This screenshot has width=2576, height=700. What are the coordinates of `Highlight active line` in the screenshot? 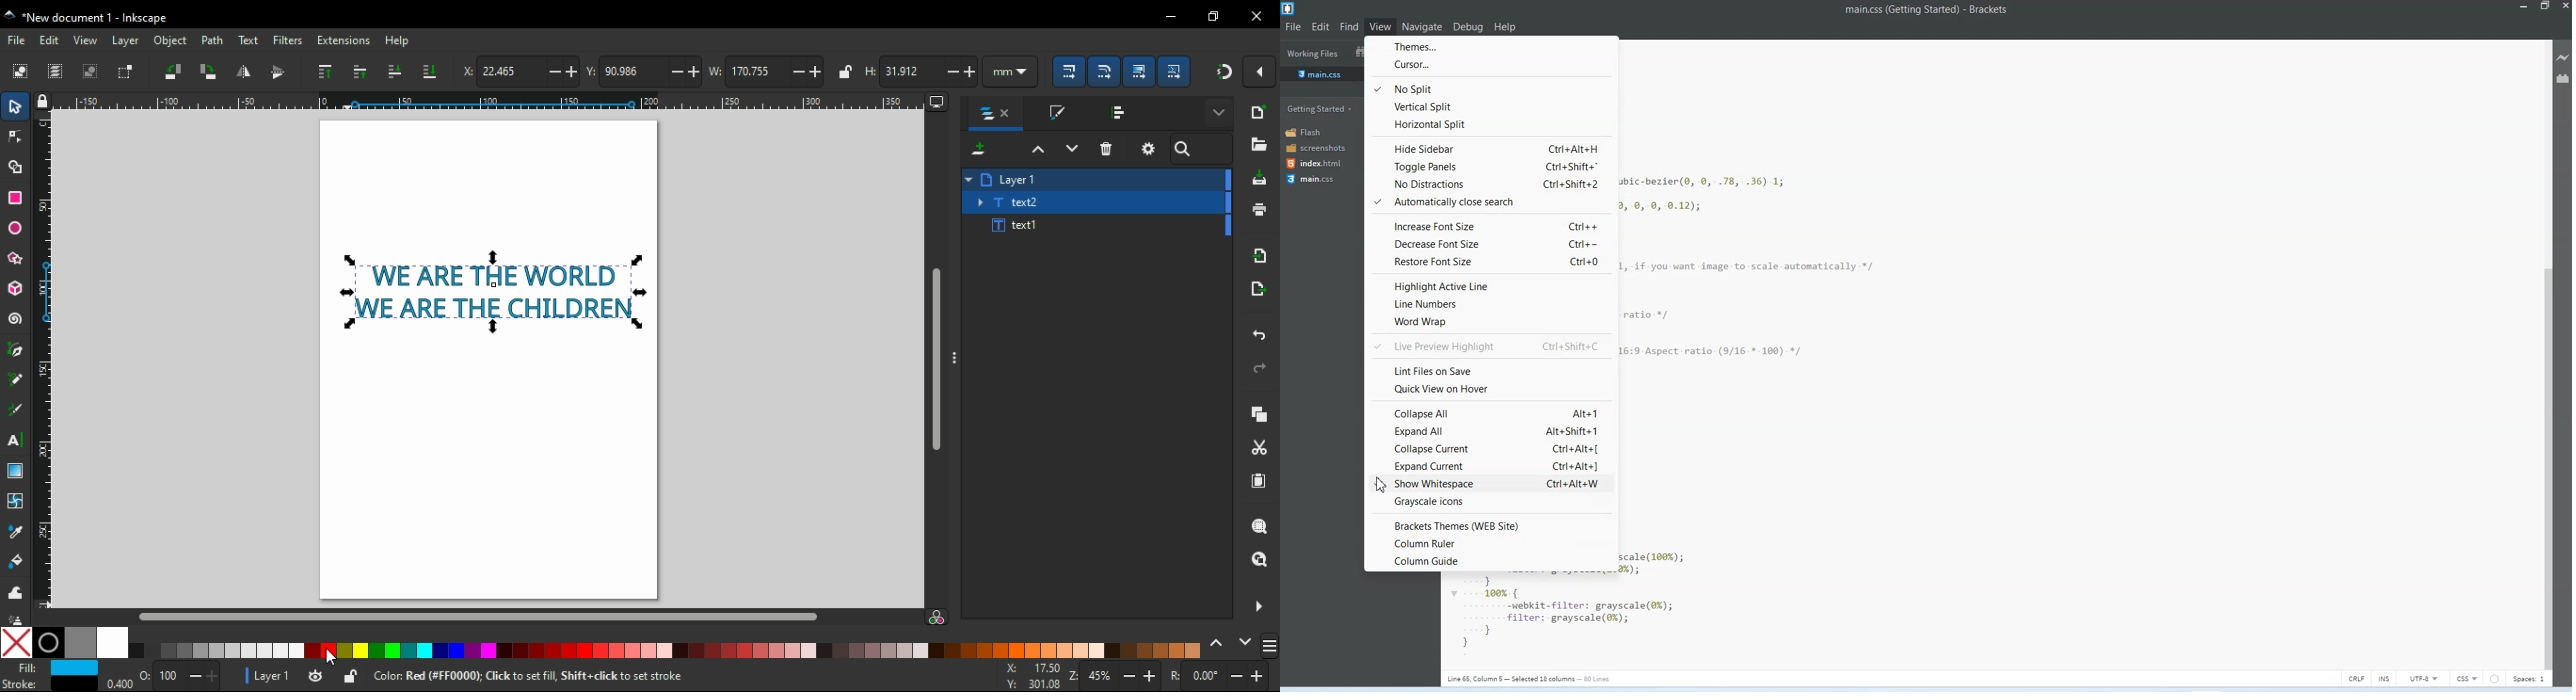 It's located at (1490, 285).